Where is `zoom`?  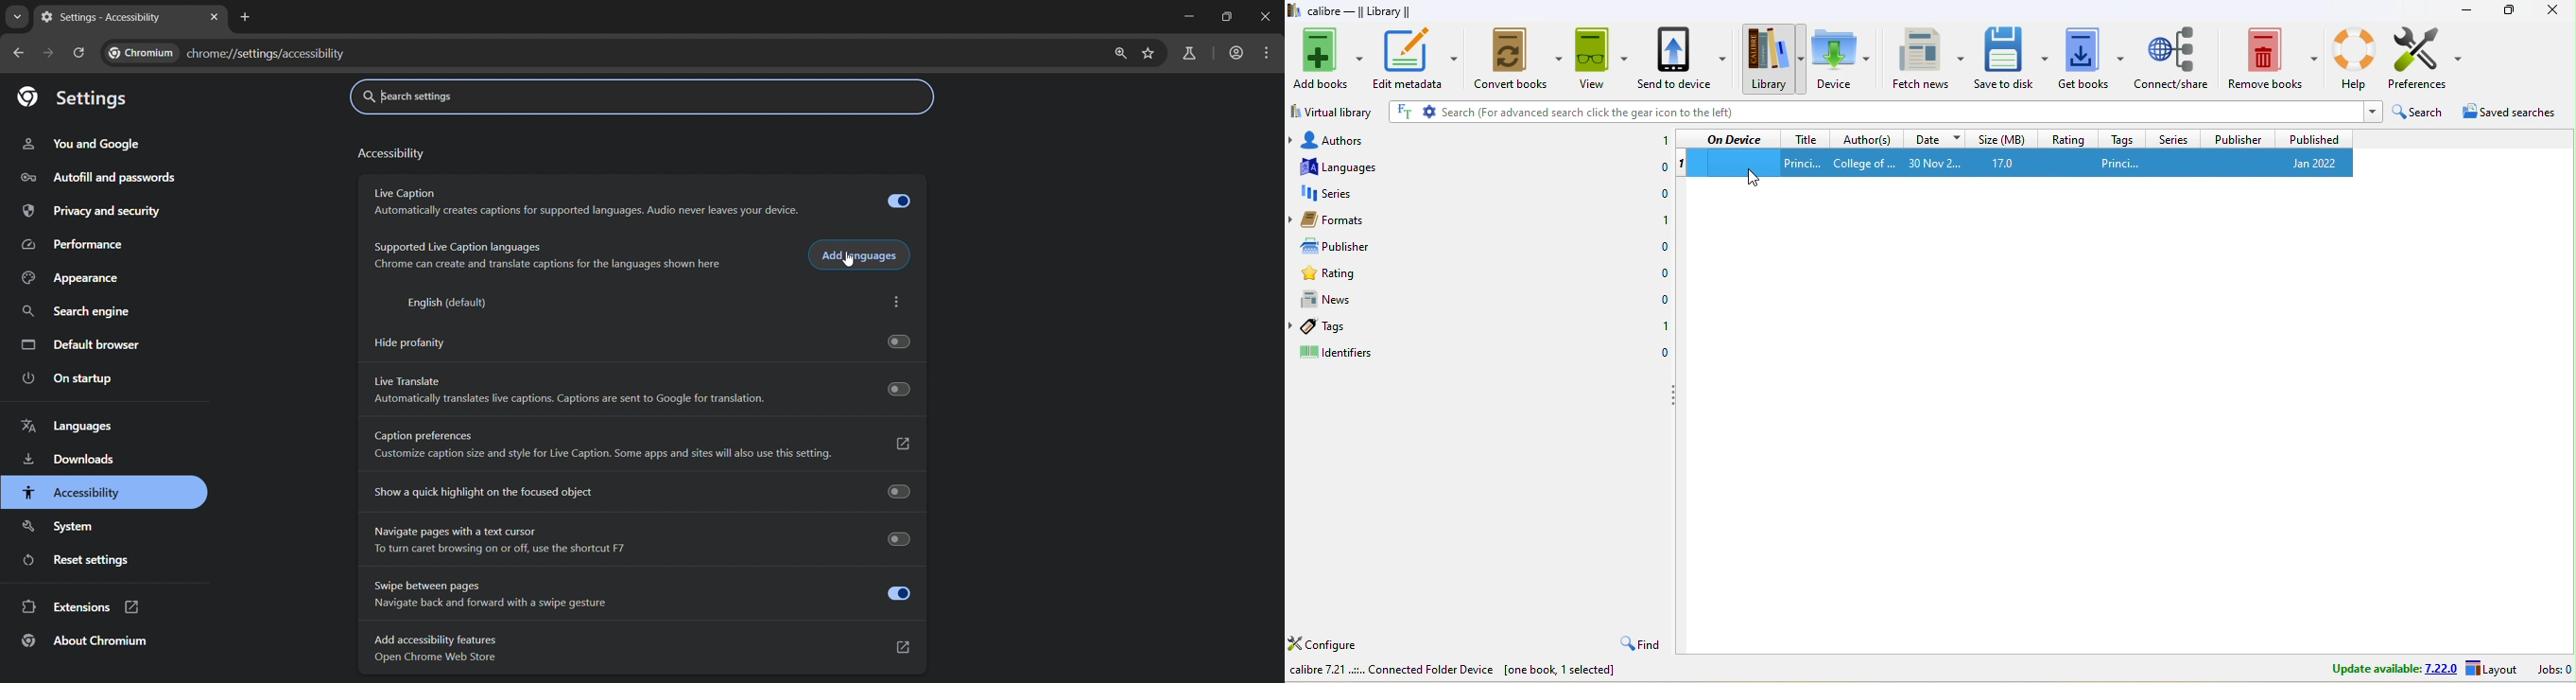
zoom is located at coordinates (1121, 55).